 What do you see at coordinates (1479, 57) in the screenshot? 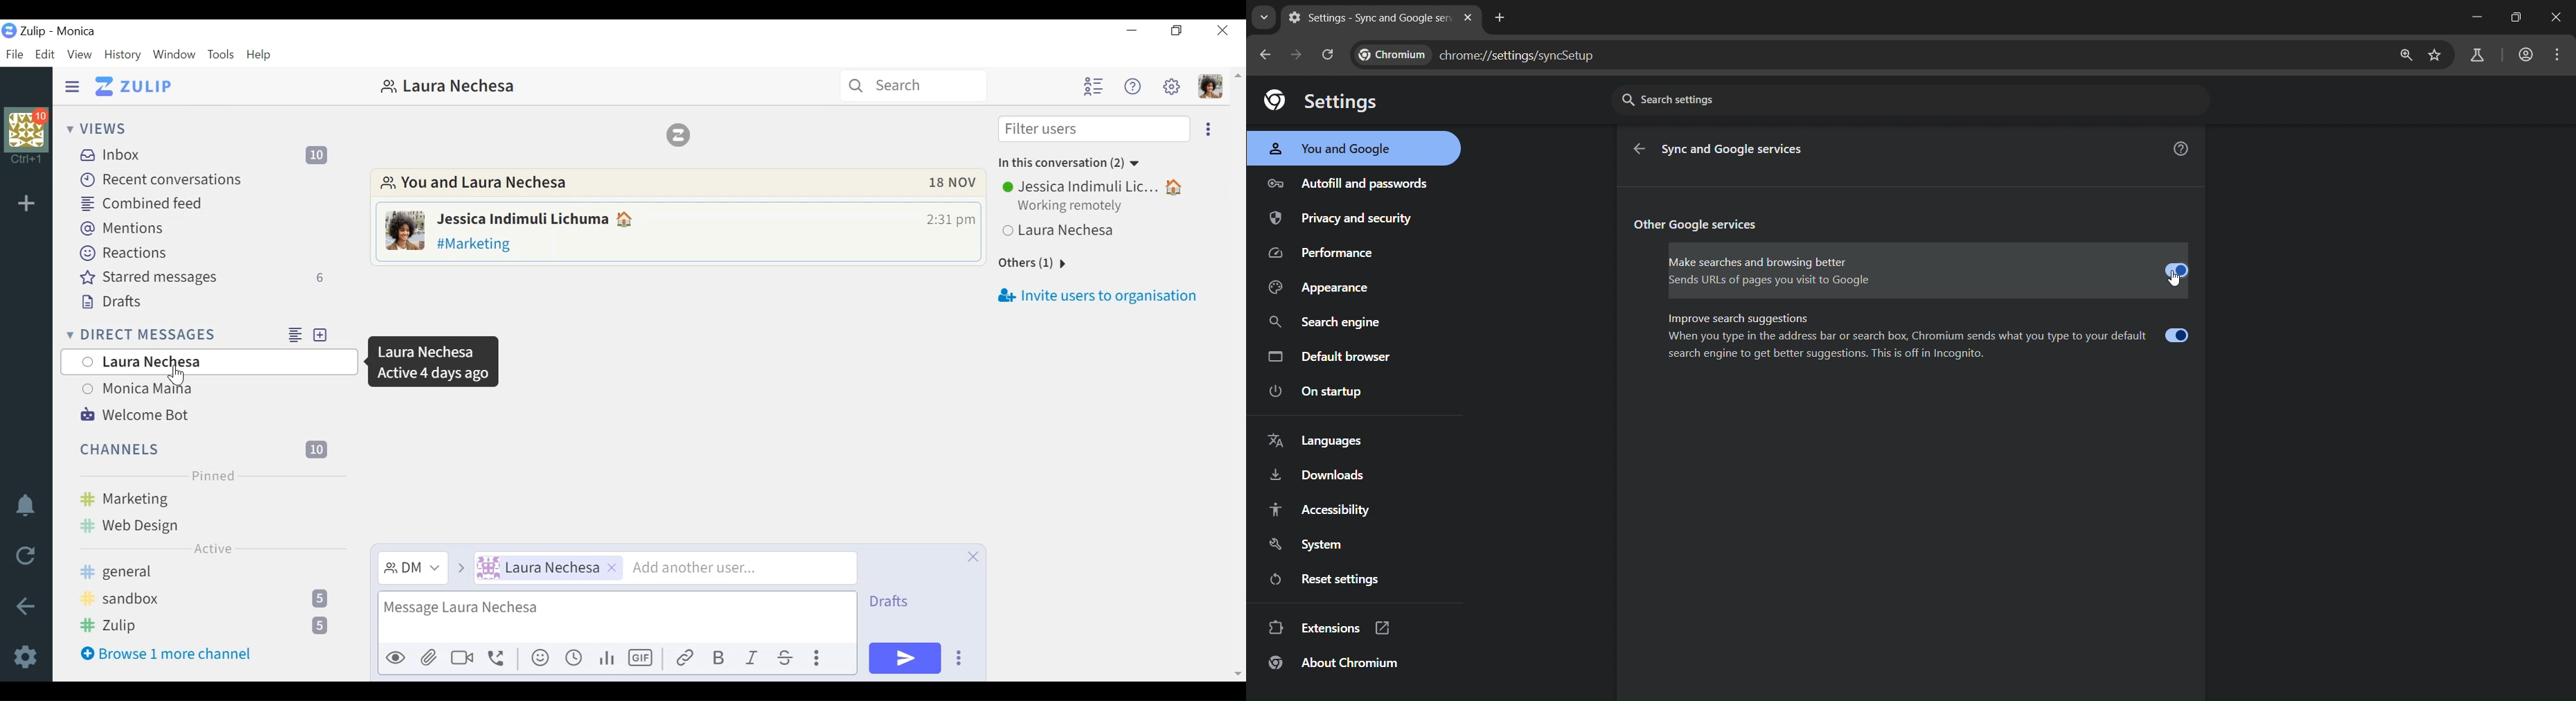
I see `chrome://settingd/syncSetup` at bounding box center [1479, 57].